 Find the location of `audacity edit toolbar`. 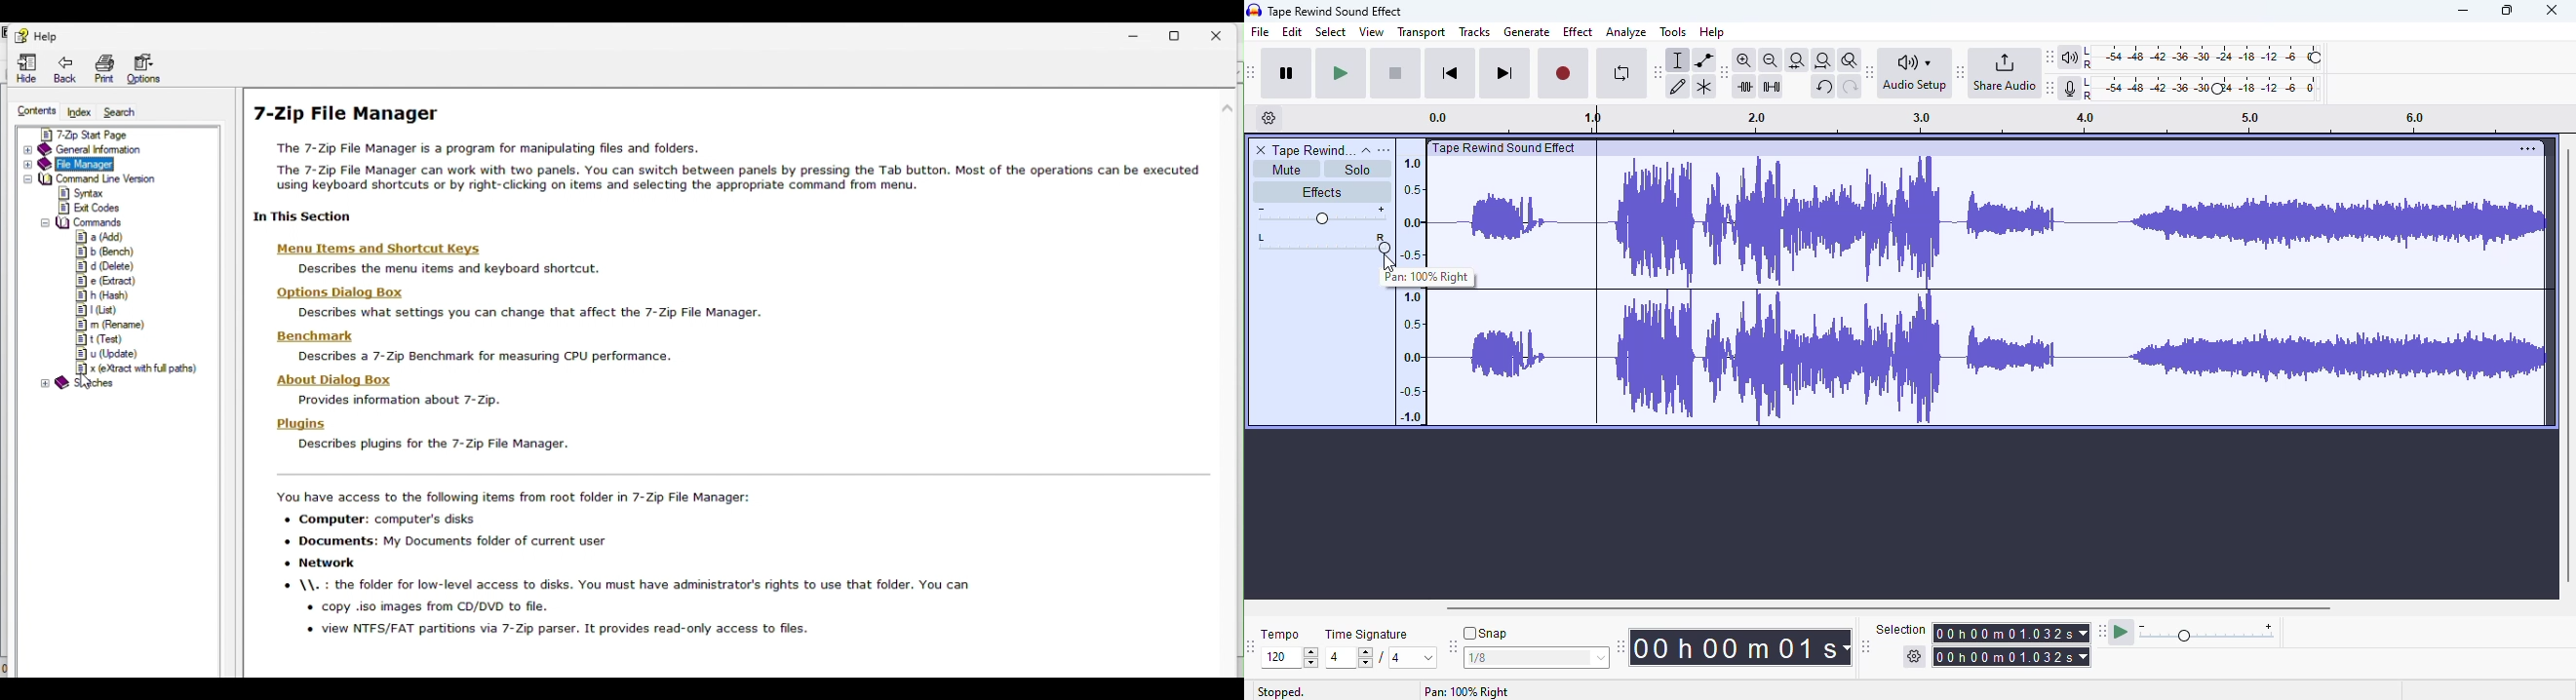

audacity edit toolbar is located at coordinates (1722, 73).